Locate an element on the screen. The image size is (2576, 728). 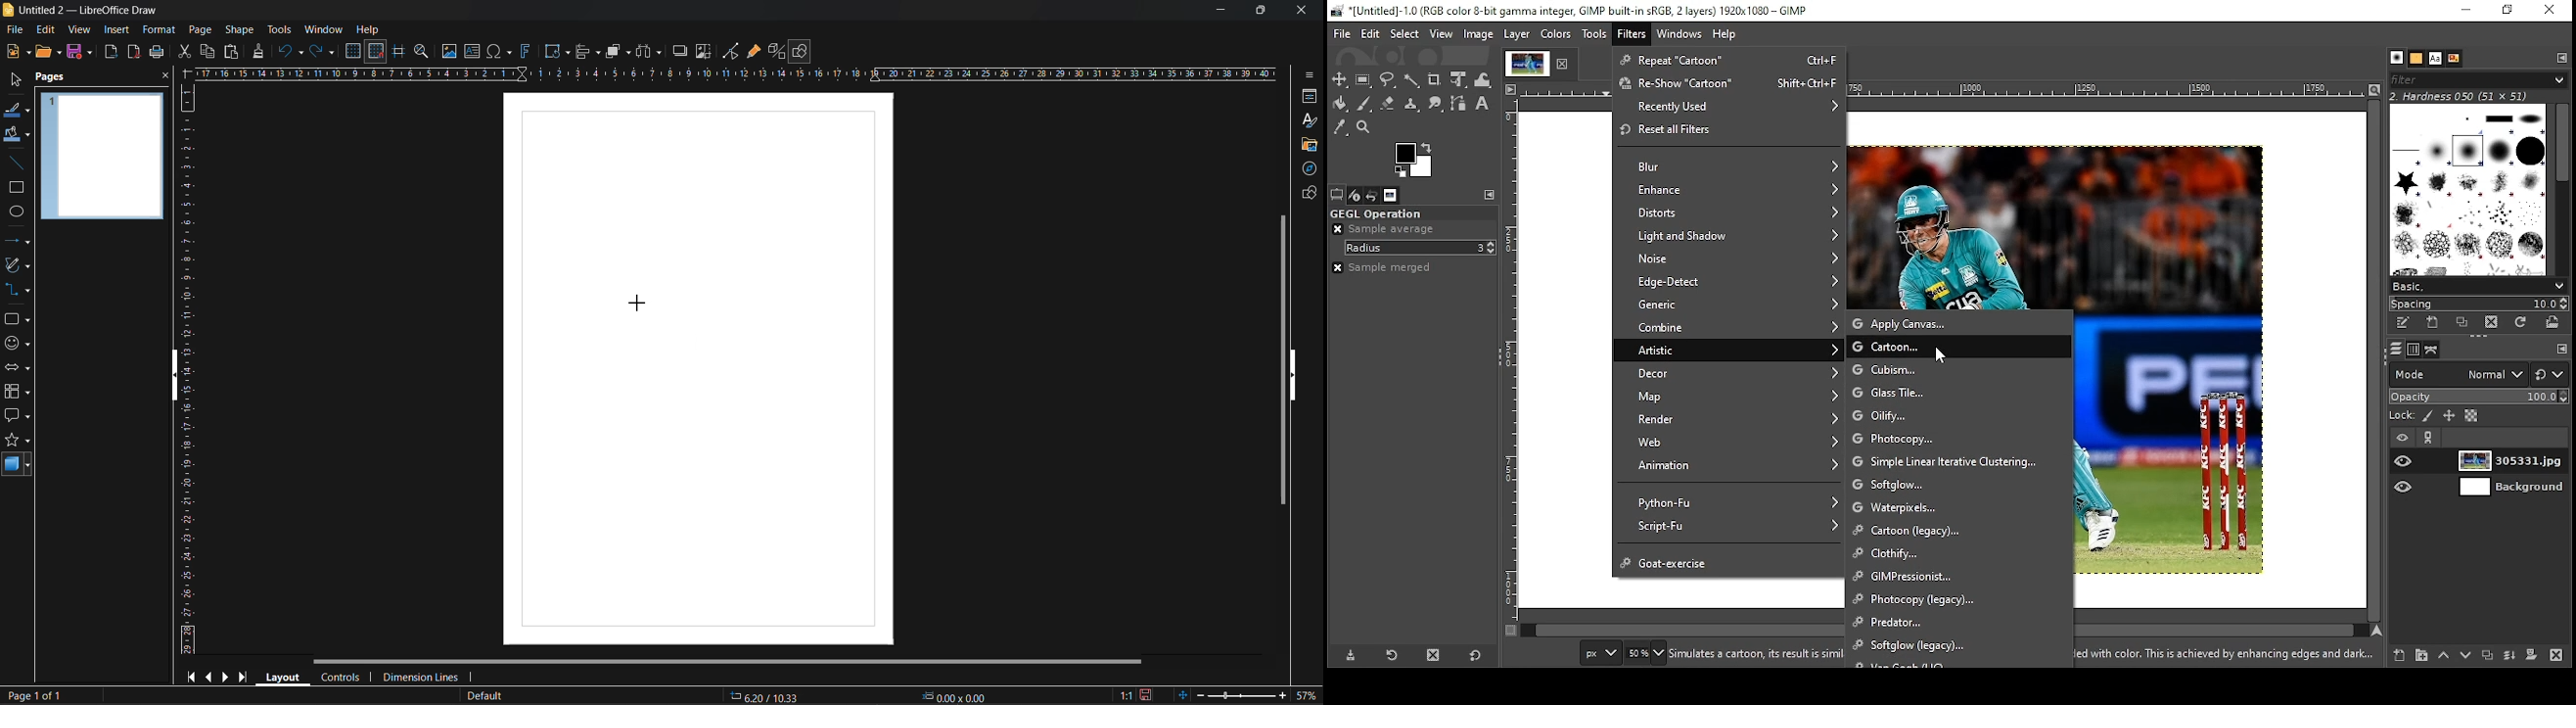
help is located at coordinates (1726, 34).